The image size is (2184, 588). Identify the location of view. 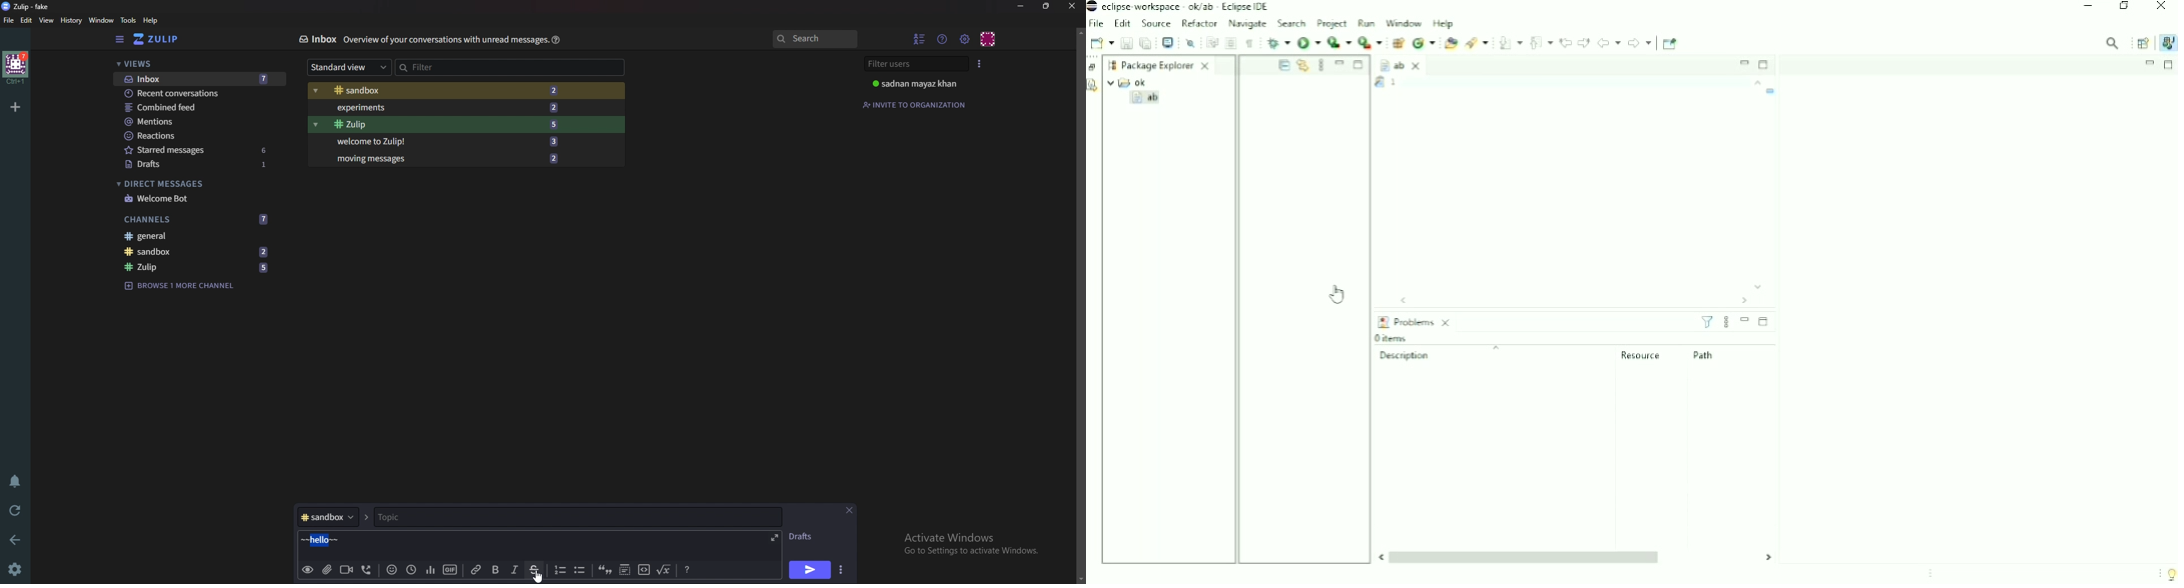
(47, 19).